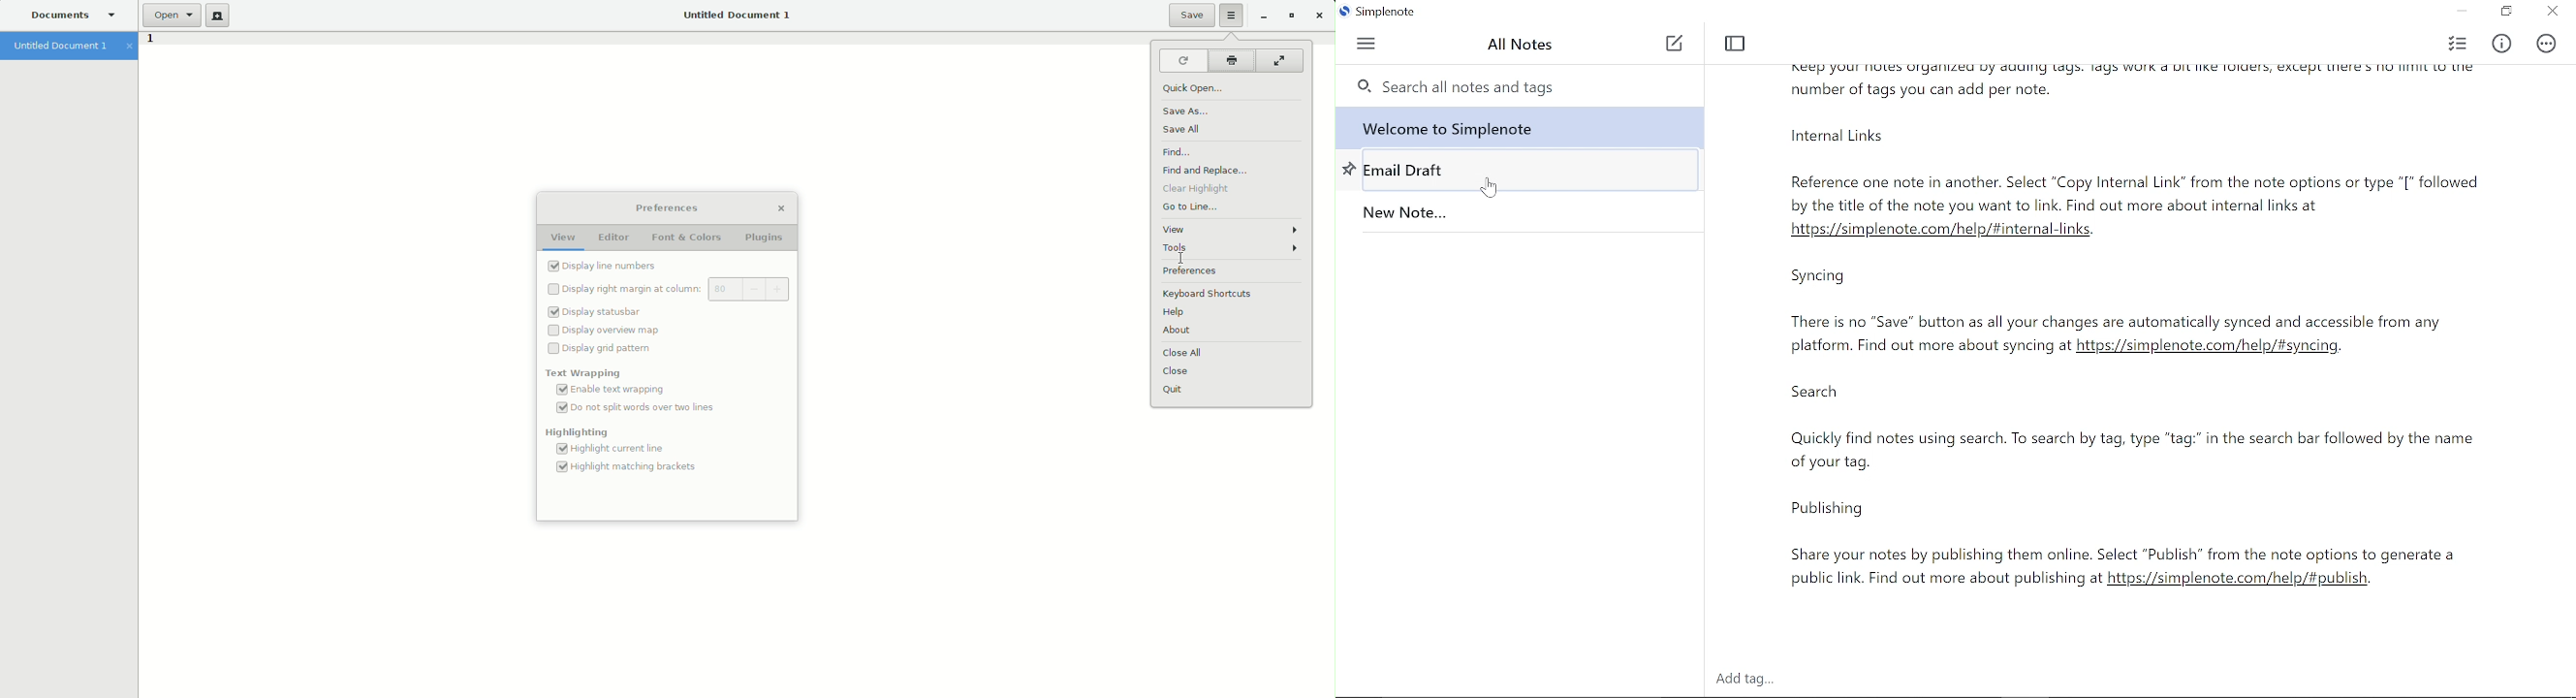  What do you see at coordinates (1674, 45) in the screenshot?
I see `Add note` at bounding box center [1674, 45].